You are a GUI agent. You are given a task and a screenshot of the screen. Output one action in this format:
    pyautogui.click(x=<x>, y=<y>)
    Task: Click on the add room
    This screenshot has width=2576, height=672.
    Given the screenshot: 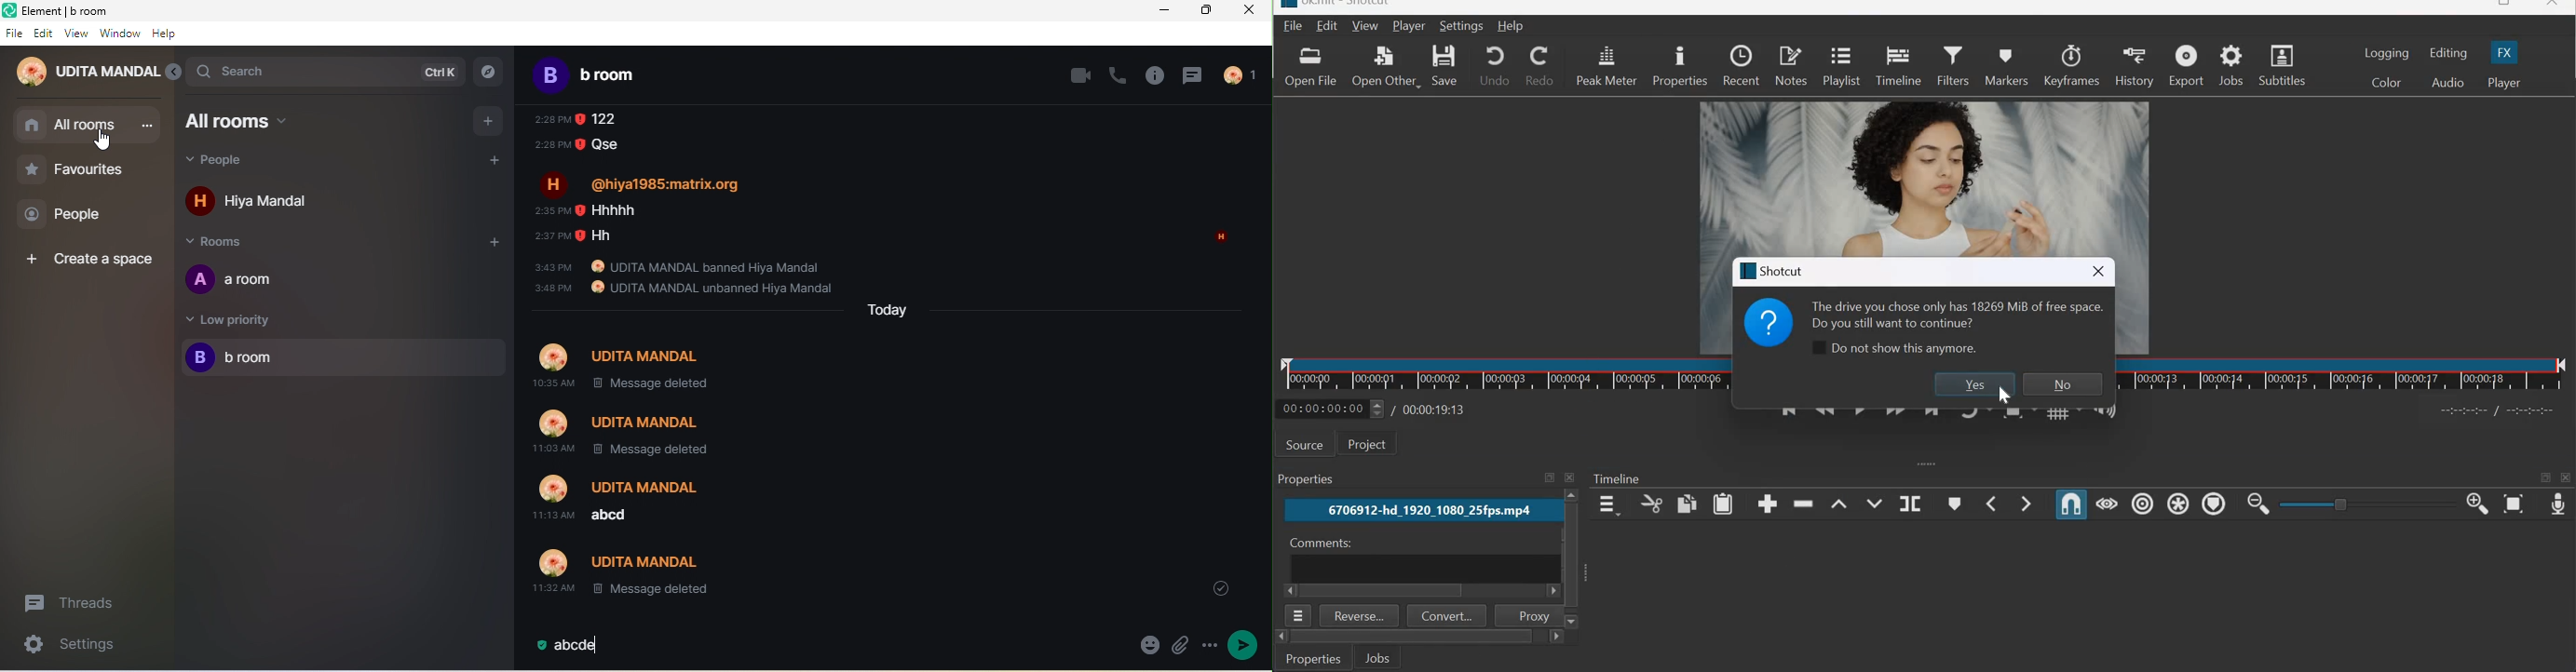 What is the action you would take?
    pyautogui.click(x=487, y=120)
    